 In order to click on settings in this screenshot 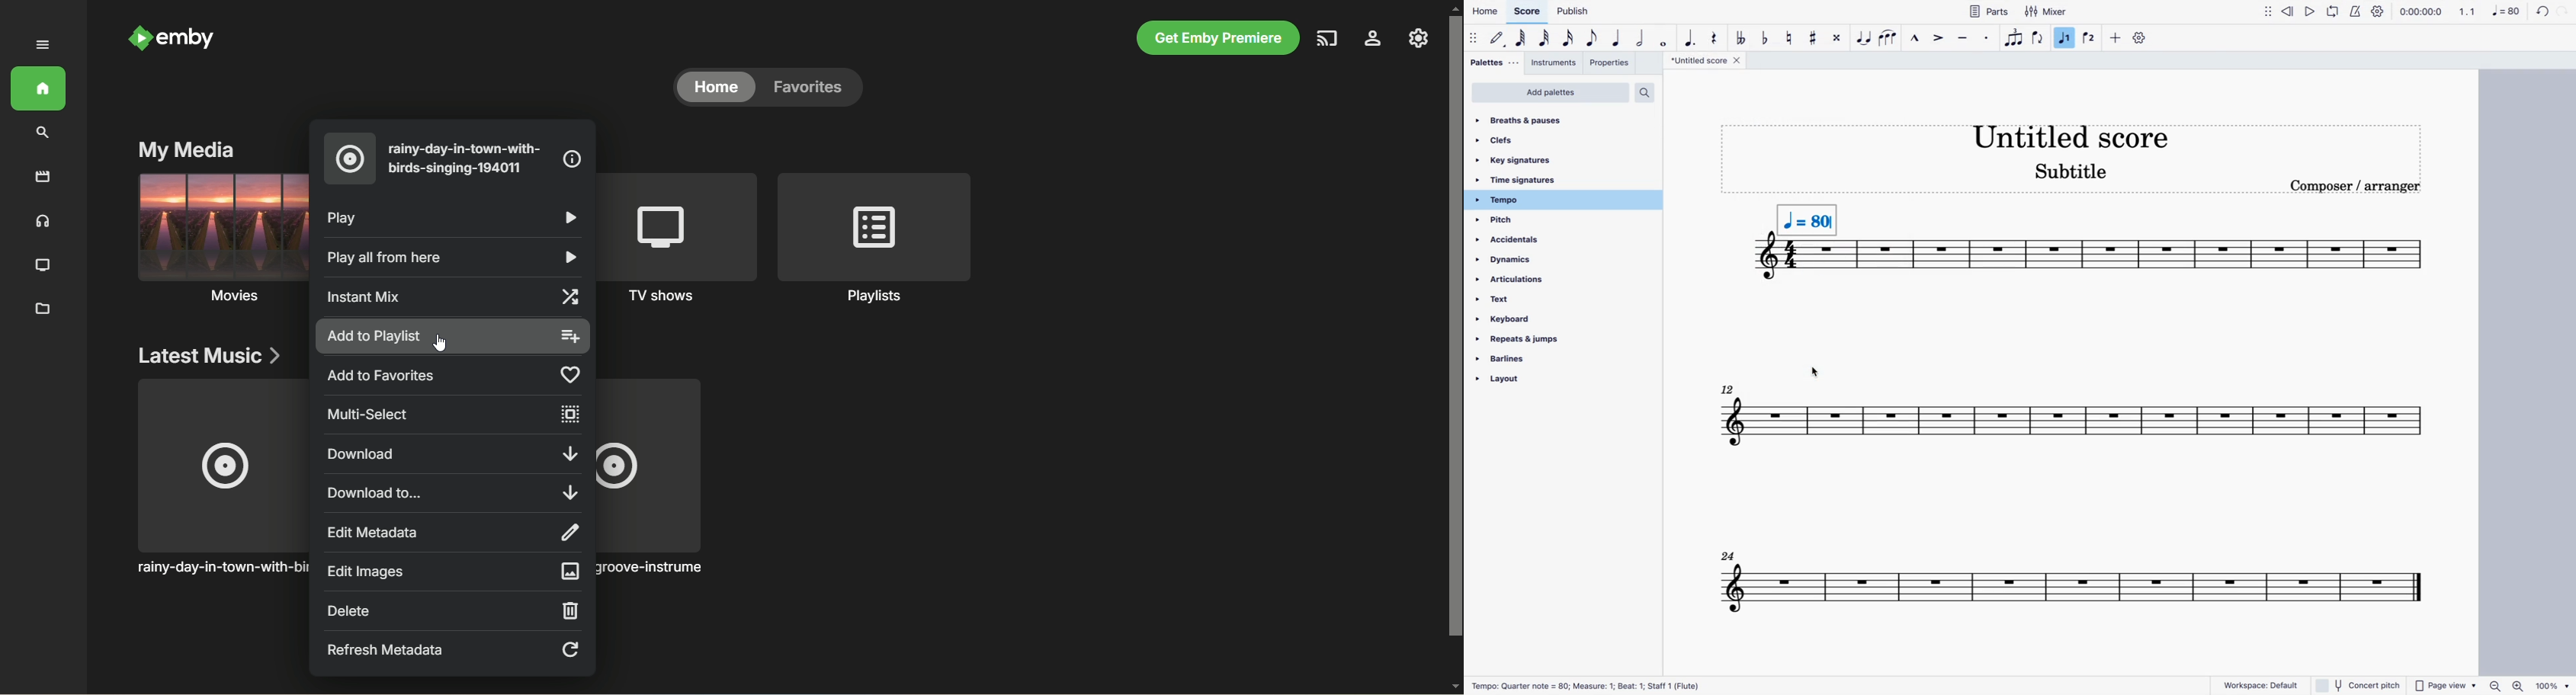, I will do `click(2138, 38)`.